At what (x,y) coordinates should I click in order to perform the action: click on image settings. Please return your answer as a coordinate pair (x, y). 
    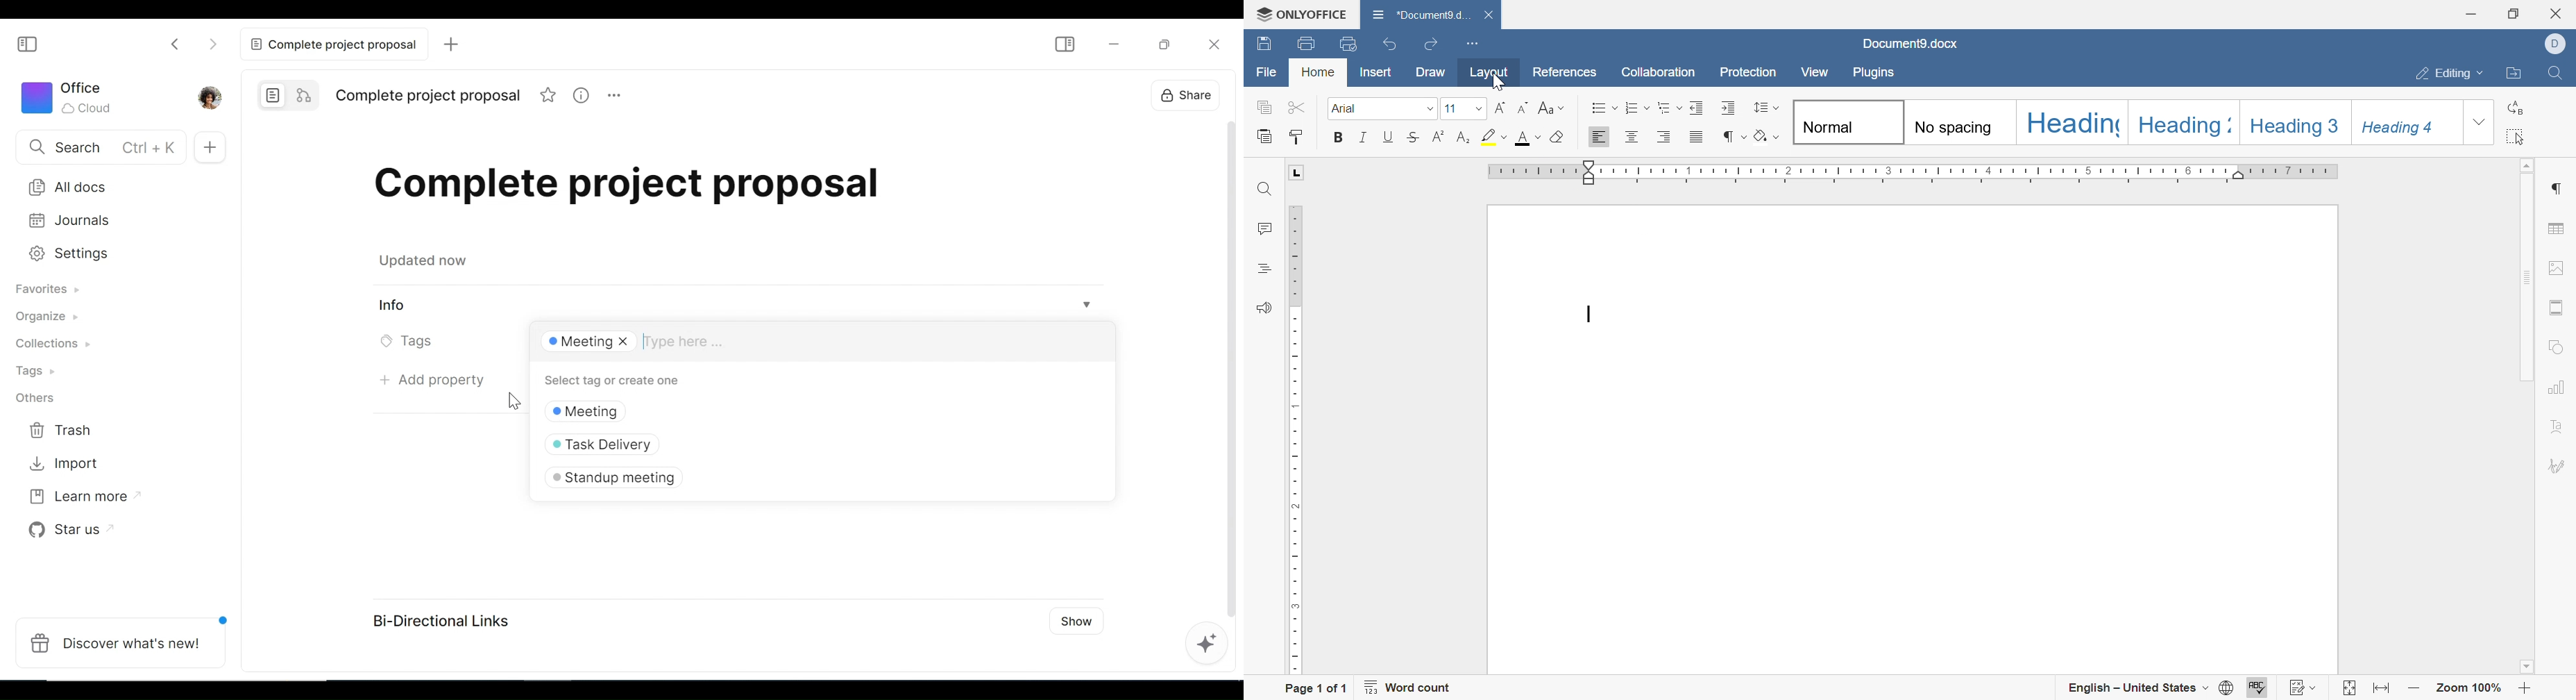
    Looking at the image, I should click on (2557, 267).